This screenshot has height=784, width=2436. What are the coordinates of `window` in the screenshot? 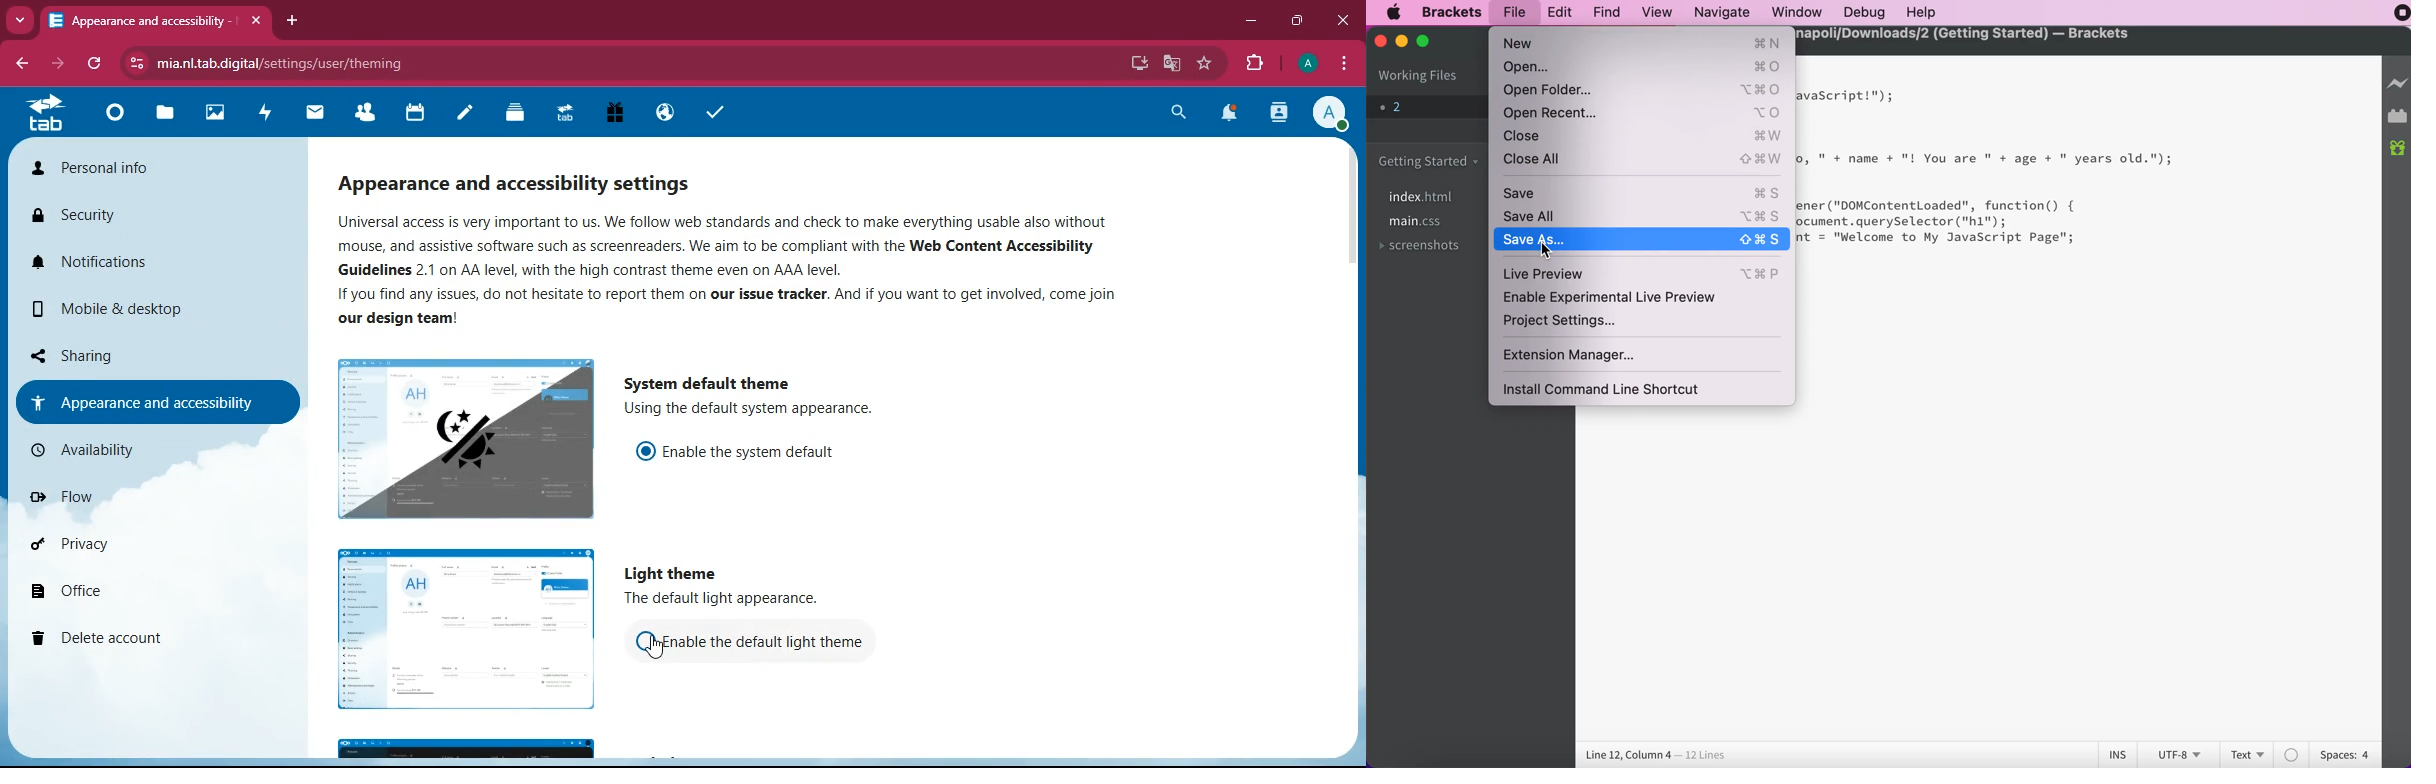 It's located at (1796, 13).